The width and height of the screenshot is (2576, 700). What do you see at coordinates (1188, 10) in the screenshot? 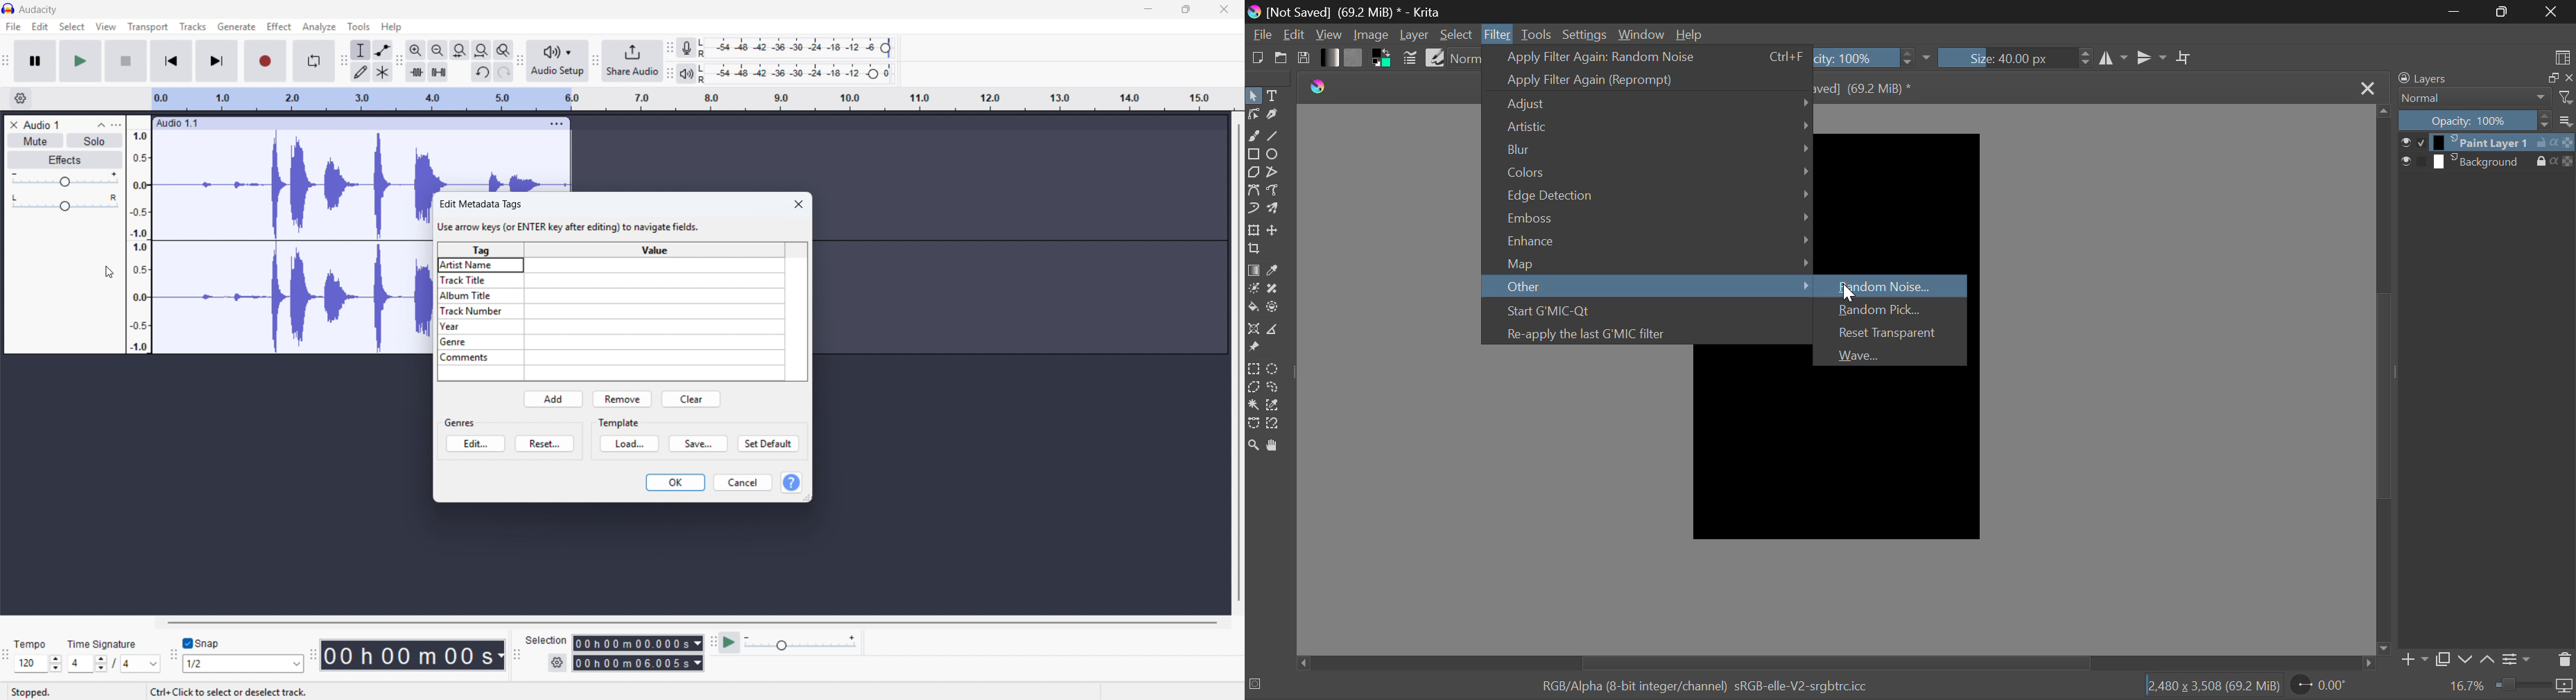
I see `maximize` at bounding box center [1188, 10].